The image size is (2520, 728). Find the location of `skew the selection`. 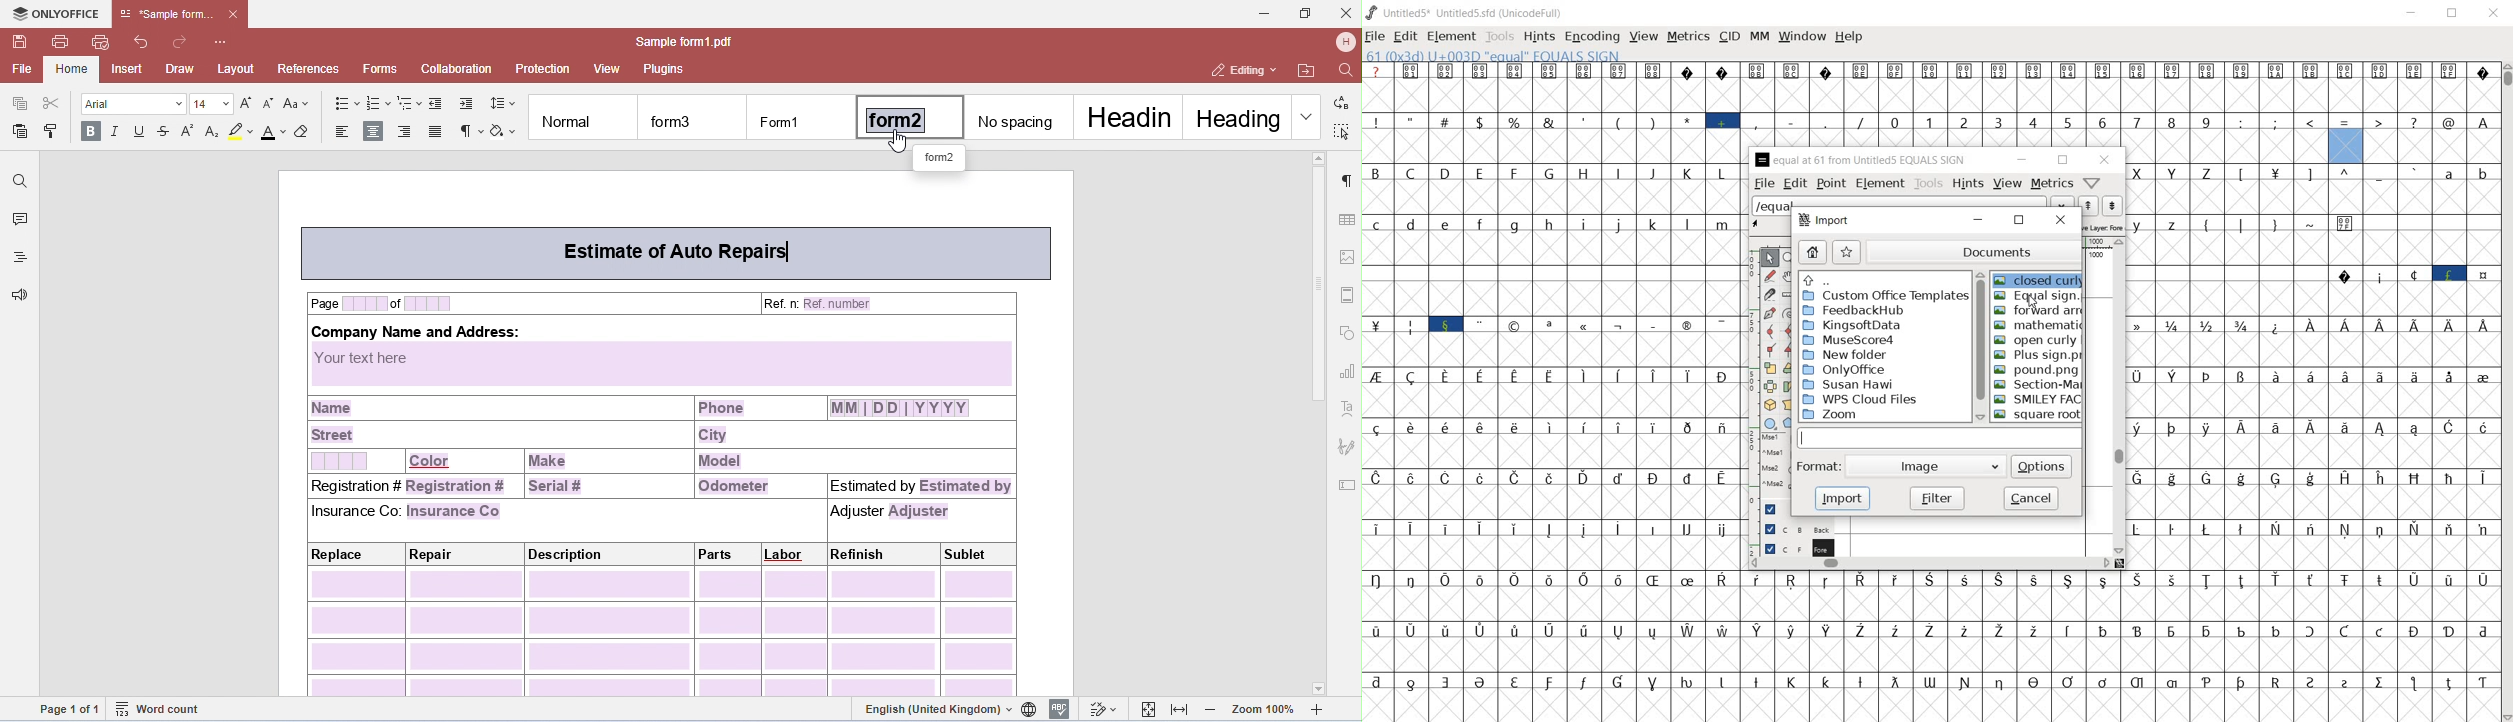

skew the selection is located at coordinates (1788, 387).